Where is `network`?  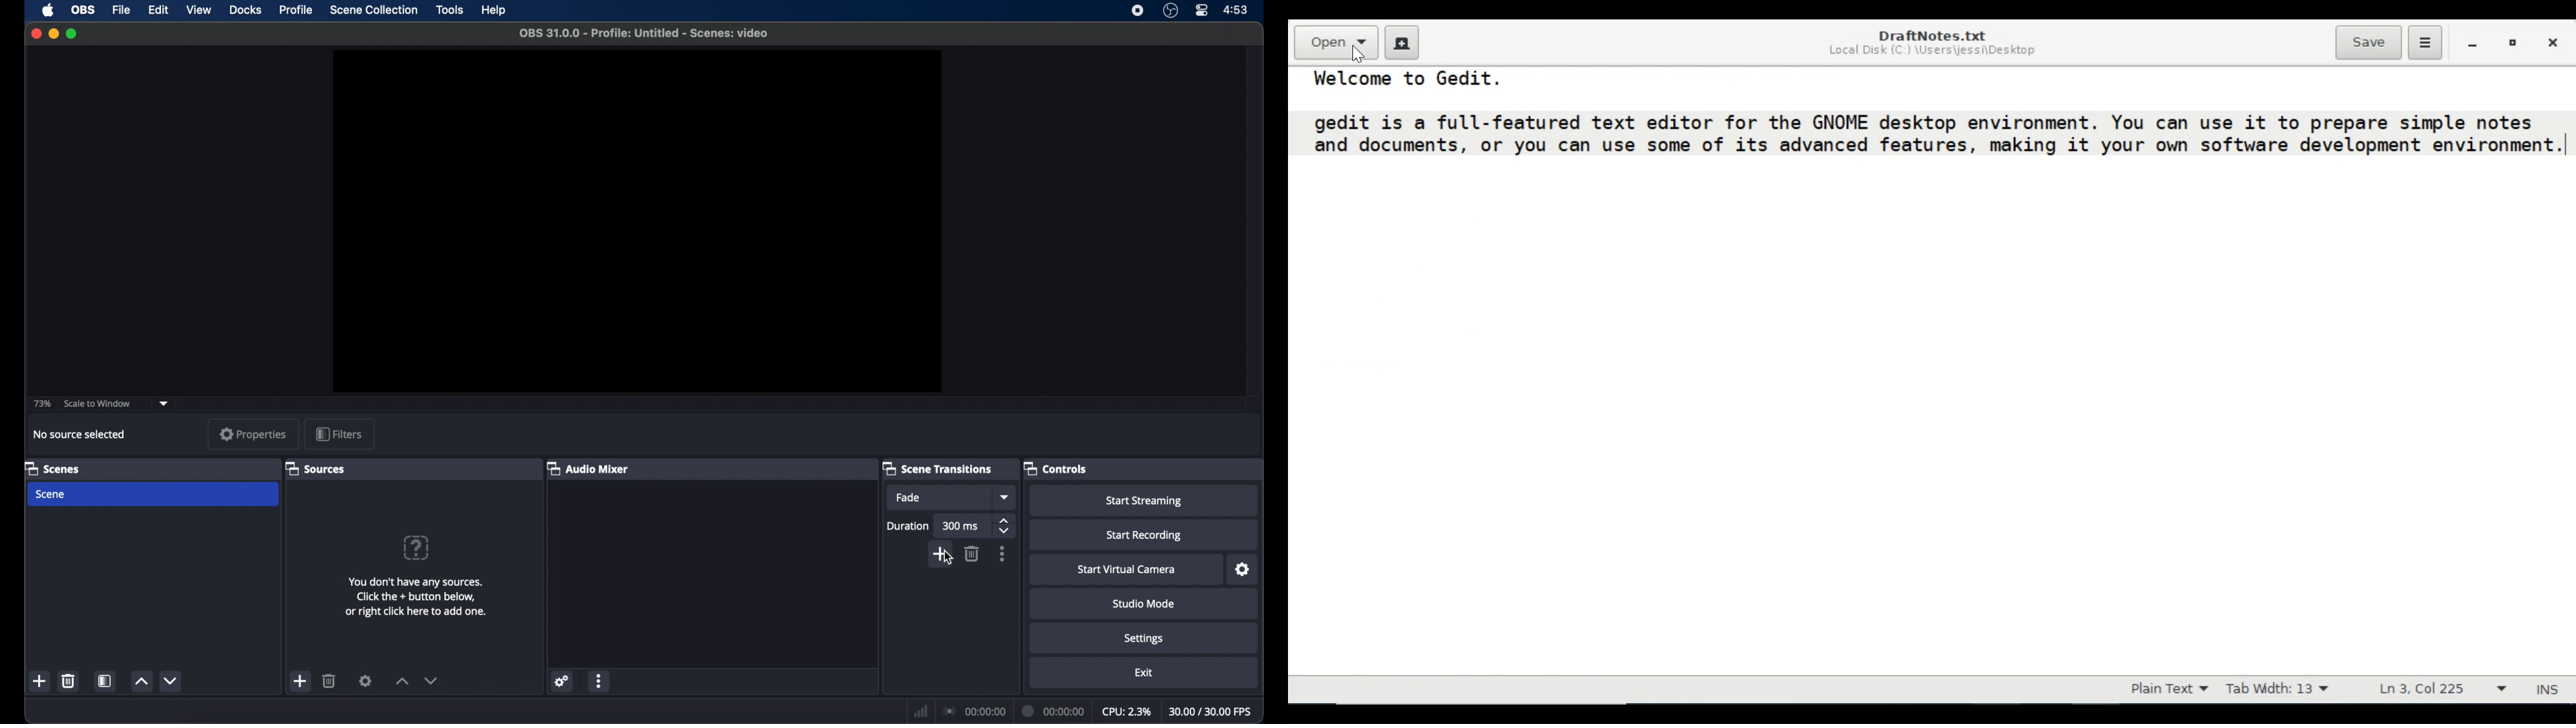 network is located at coordinates (919, 710).